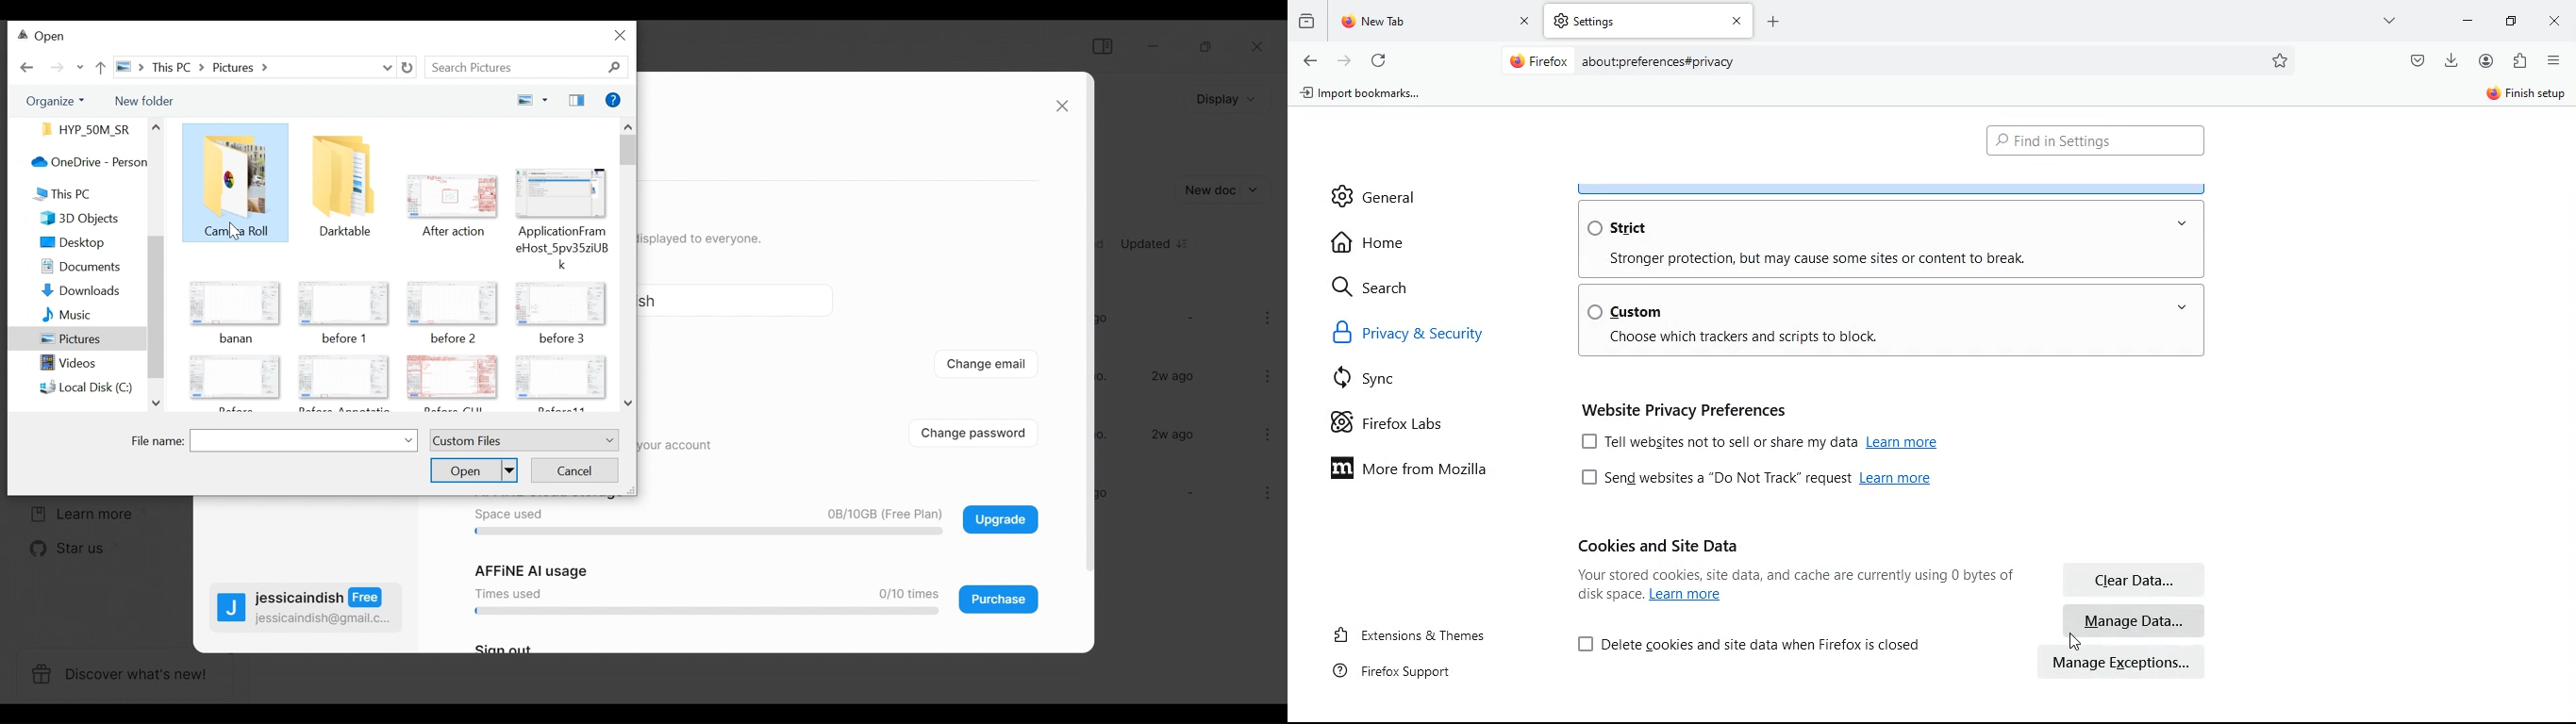  Describe the element at coordinates (577, 101) in the screenshot. I see `Show the preview pane` at that location.